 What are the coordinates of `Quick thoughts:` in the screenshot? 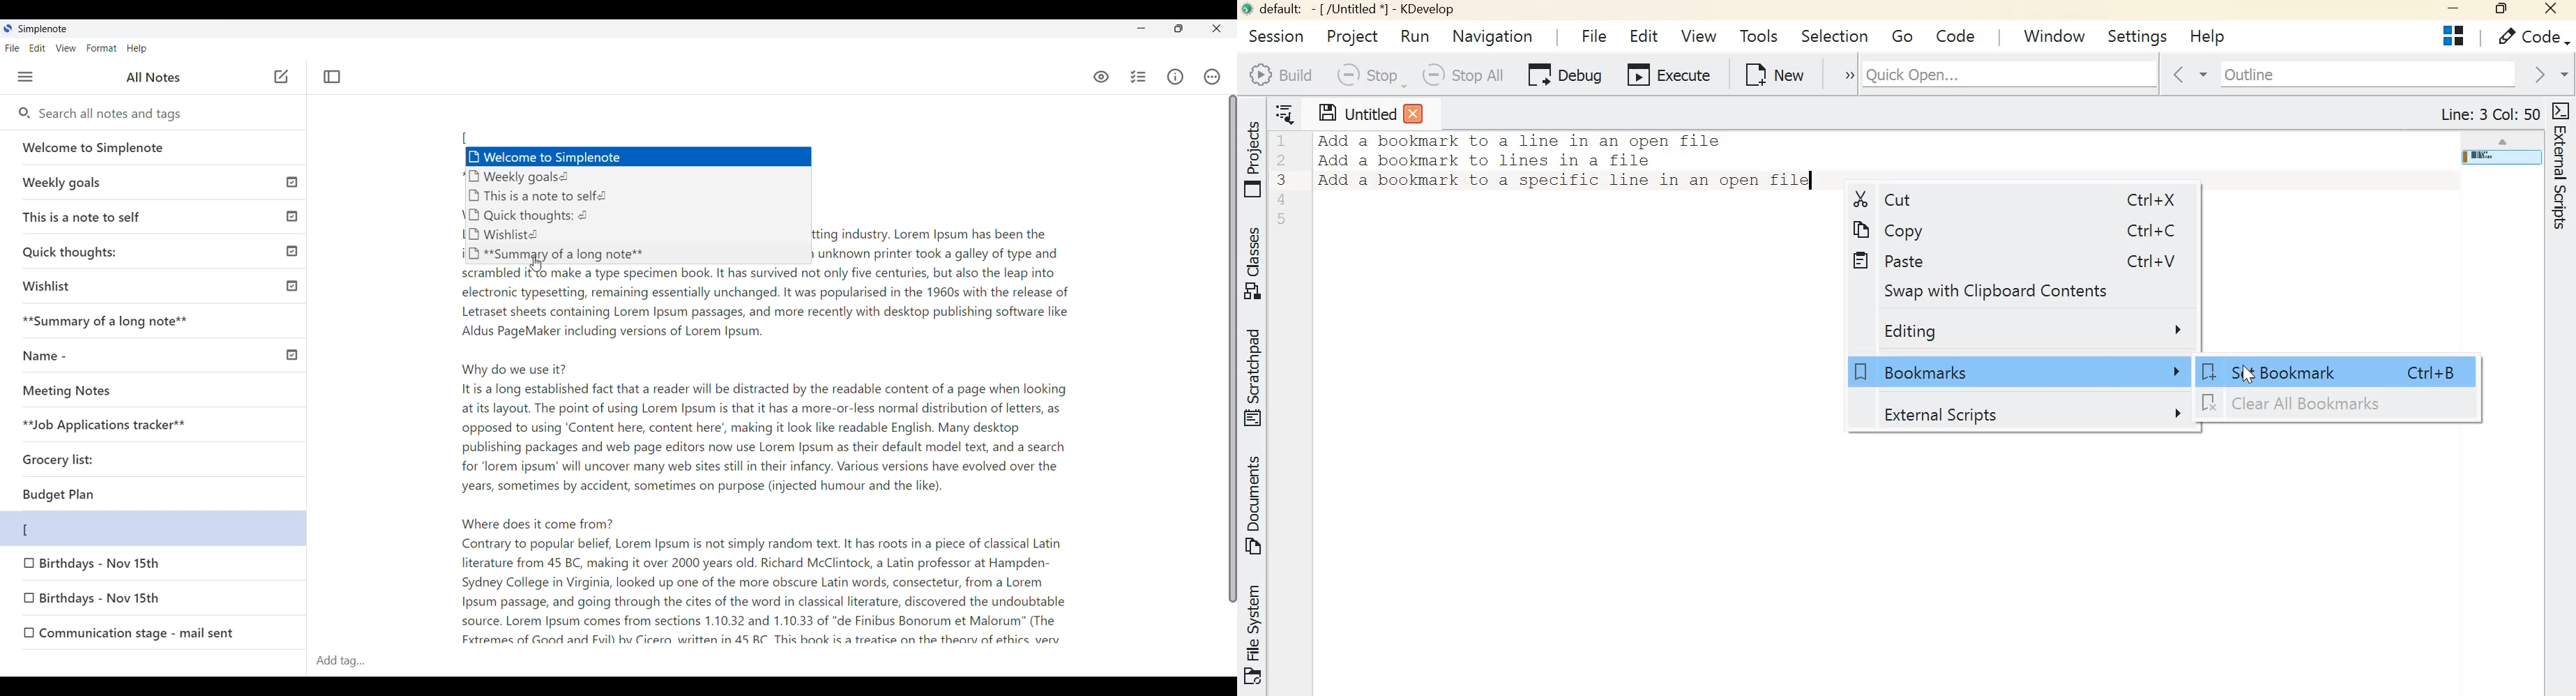 It's located at (159, 251).